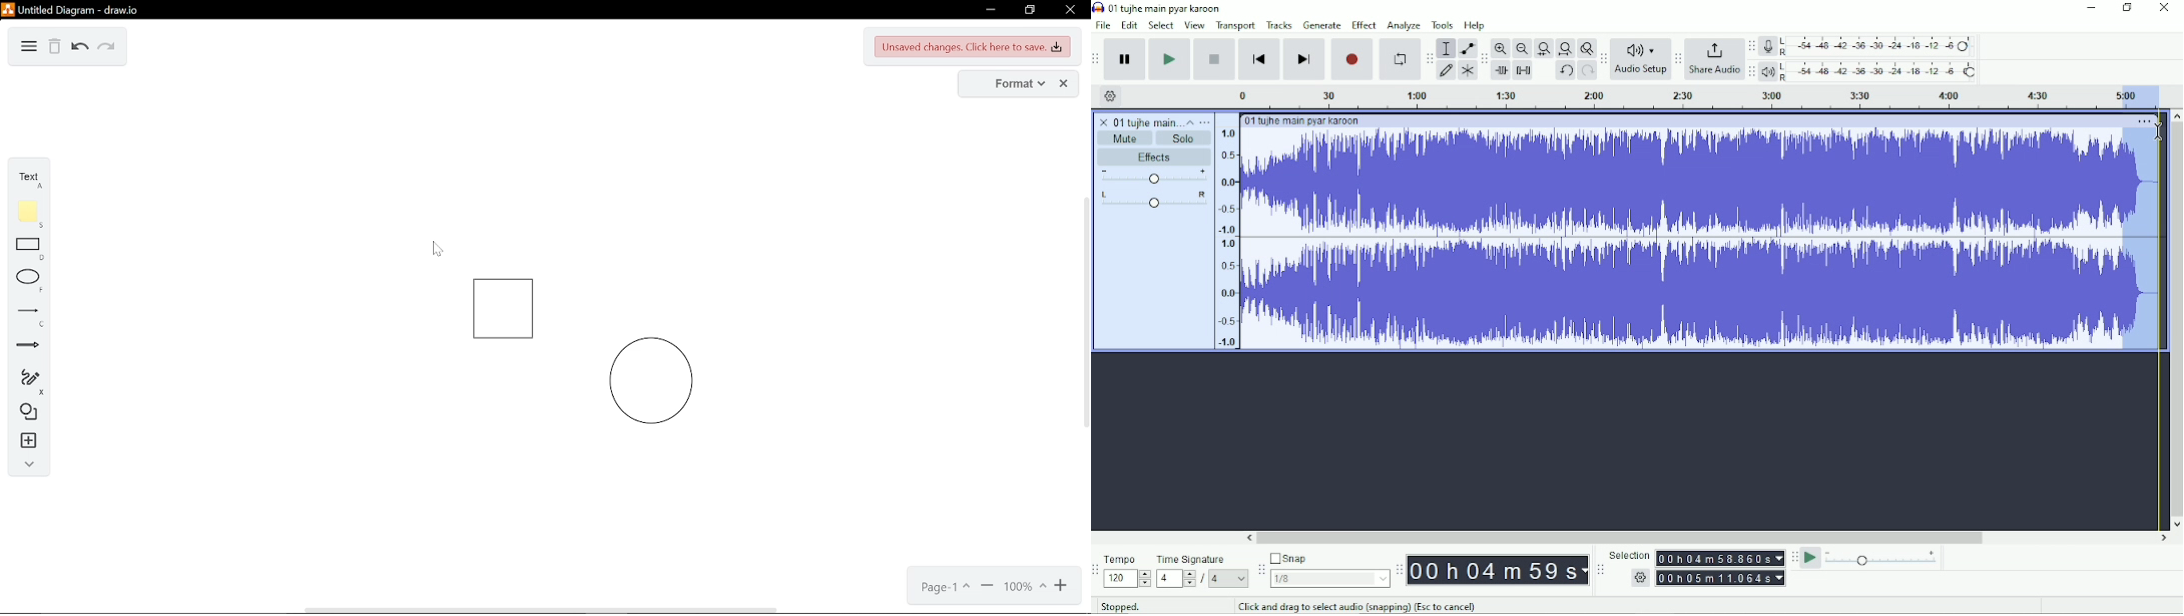 This screenshot has height=616, width=2184. What do you see at coordinates (1104, 26) in the screenshot?
I see `File` at bounding box center [1104, 26].